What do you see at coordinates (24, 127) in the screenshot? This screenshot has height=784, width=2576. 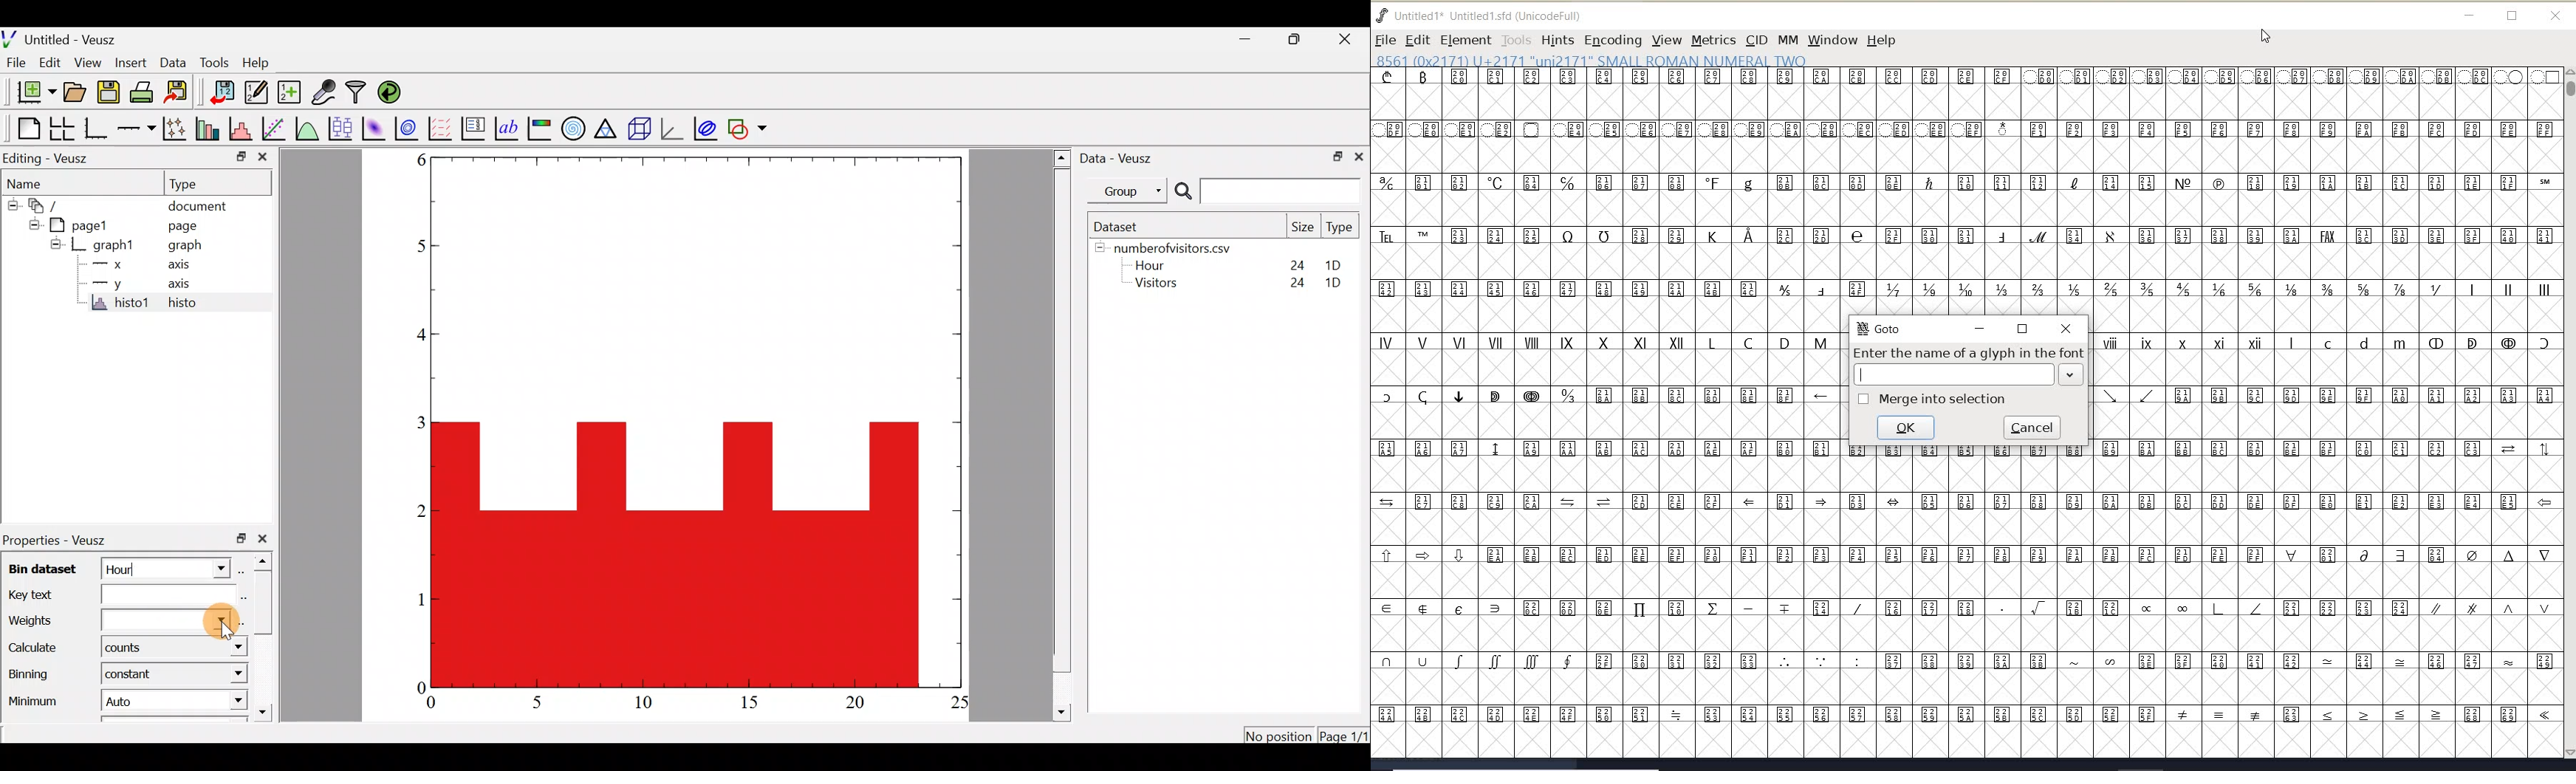 I see `Blank page` at bounding box center [24, 127].